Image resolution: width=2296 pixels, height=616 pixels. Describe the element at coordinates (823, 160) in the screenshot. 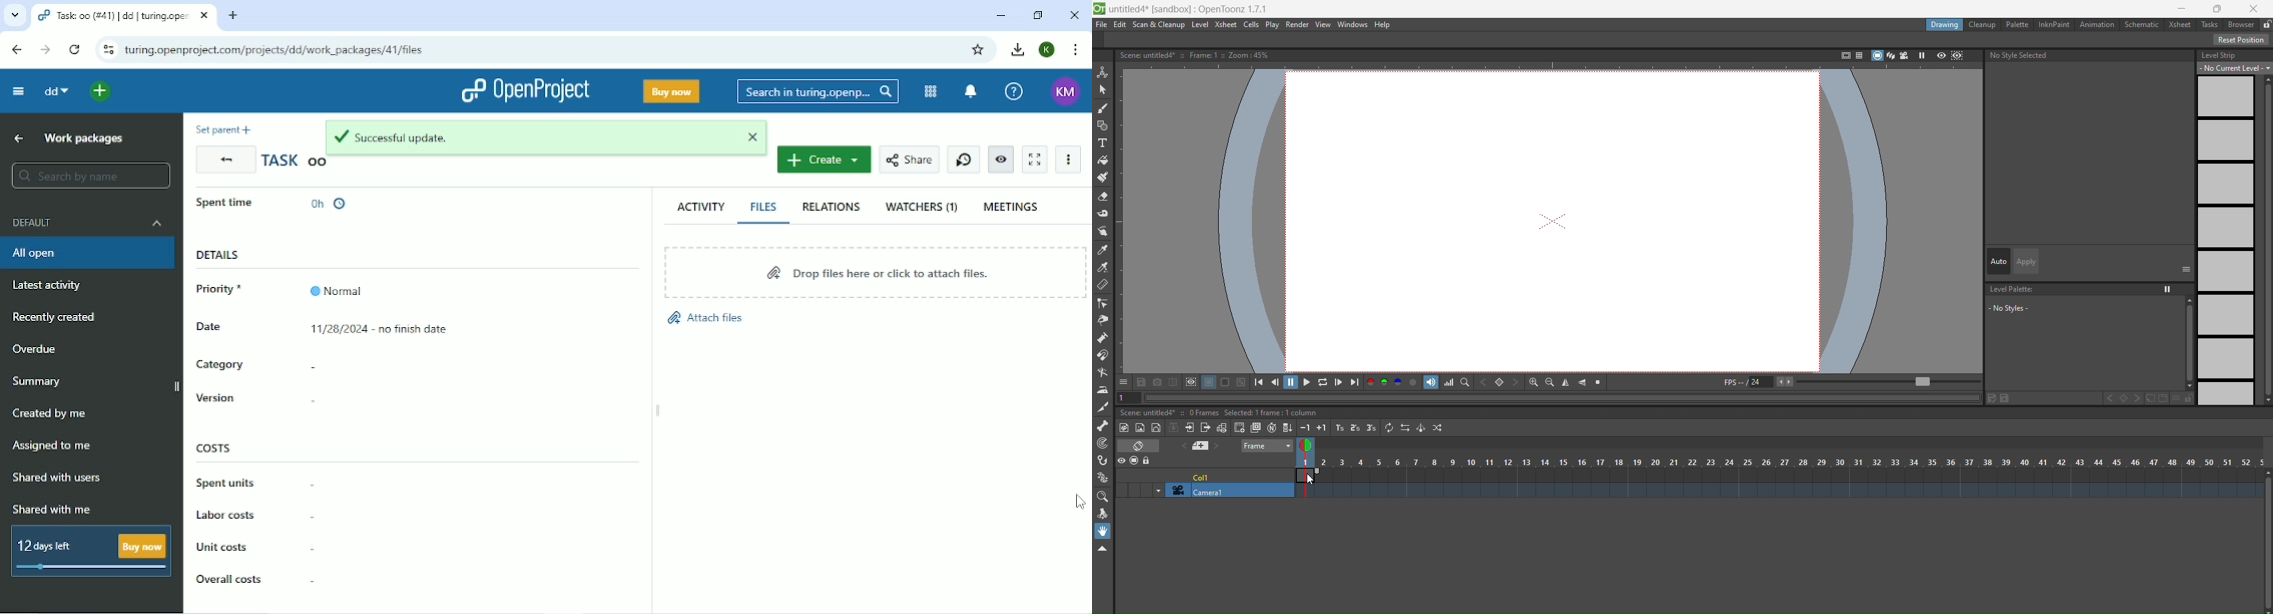

I see `Create` at that location.